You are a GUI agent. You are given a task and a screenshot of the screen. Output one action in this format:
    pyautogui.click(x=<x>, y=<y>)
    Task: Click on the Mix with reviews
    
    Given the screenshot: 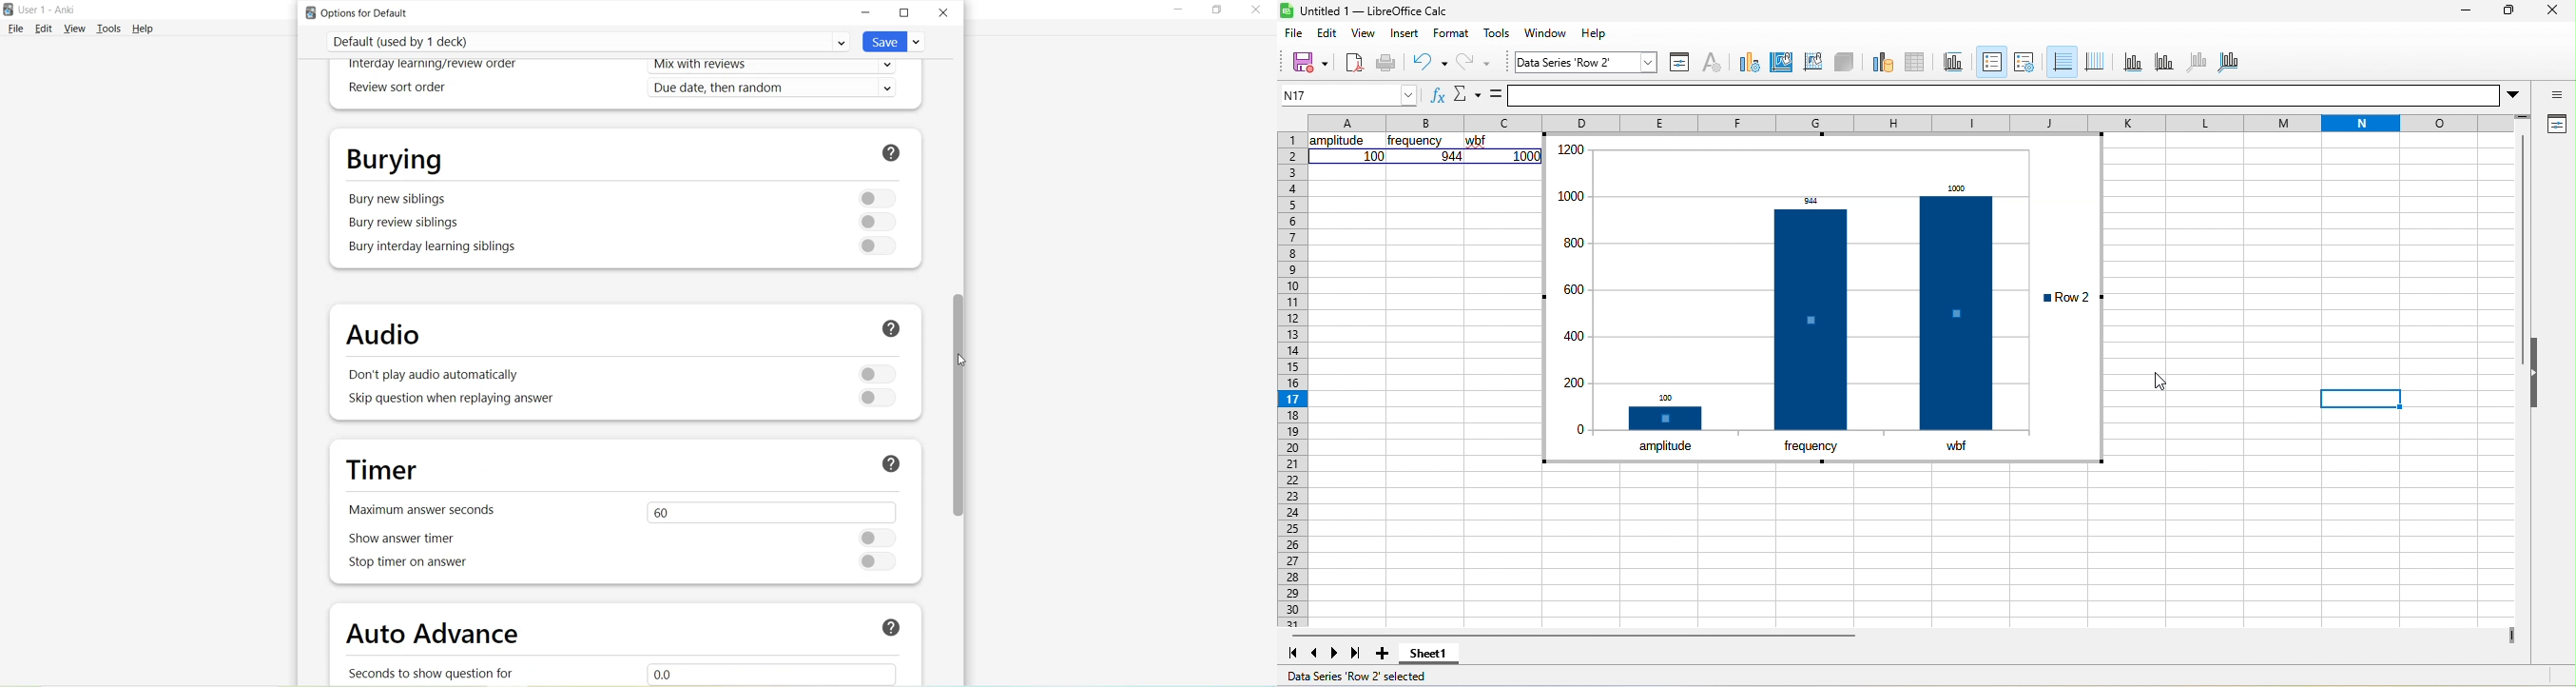 What is the action you would take?
    pyautogui.click(x=777, y=67)
    